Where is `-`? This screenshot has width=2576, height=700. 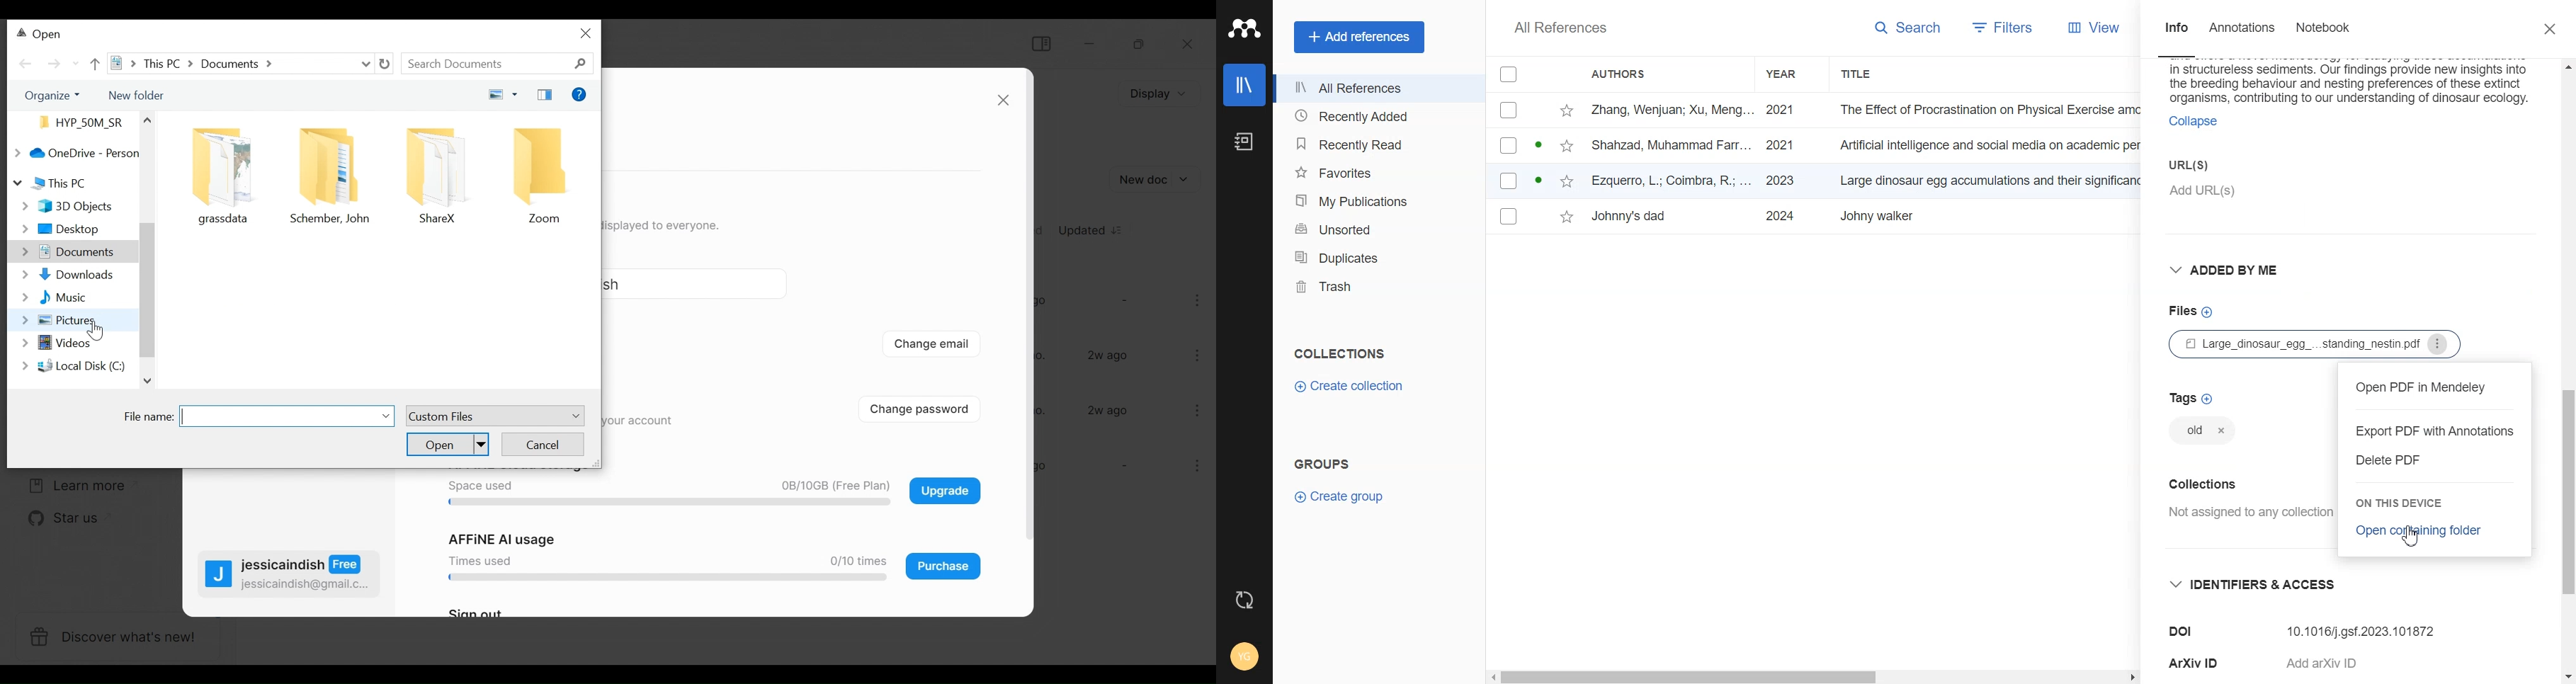
- is located at coordinates (1123, 300).